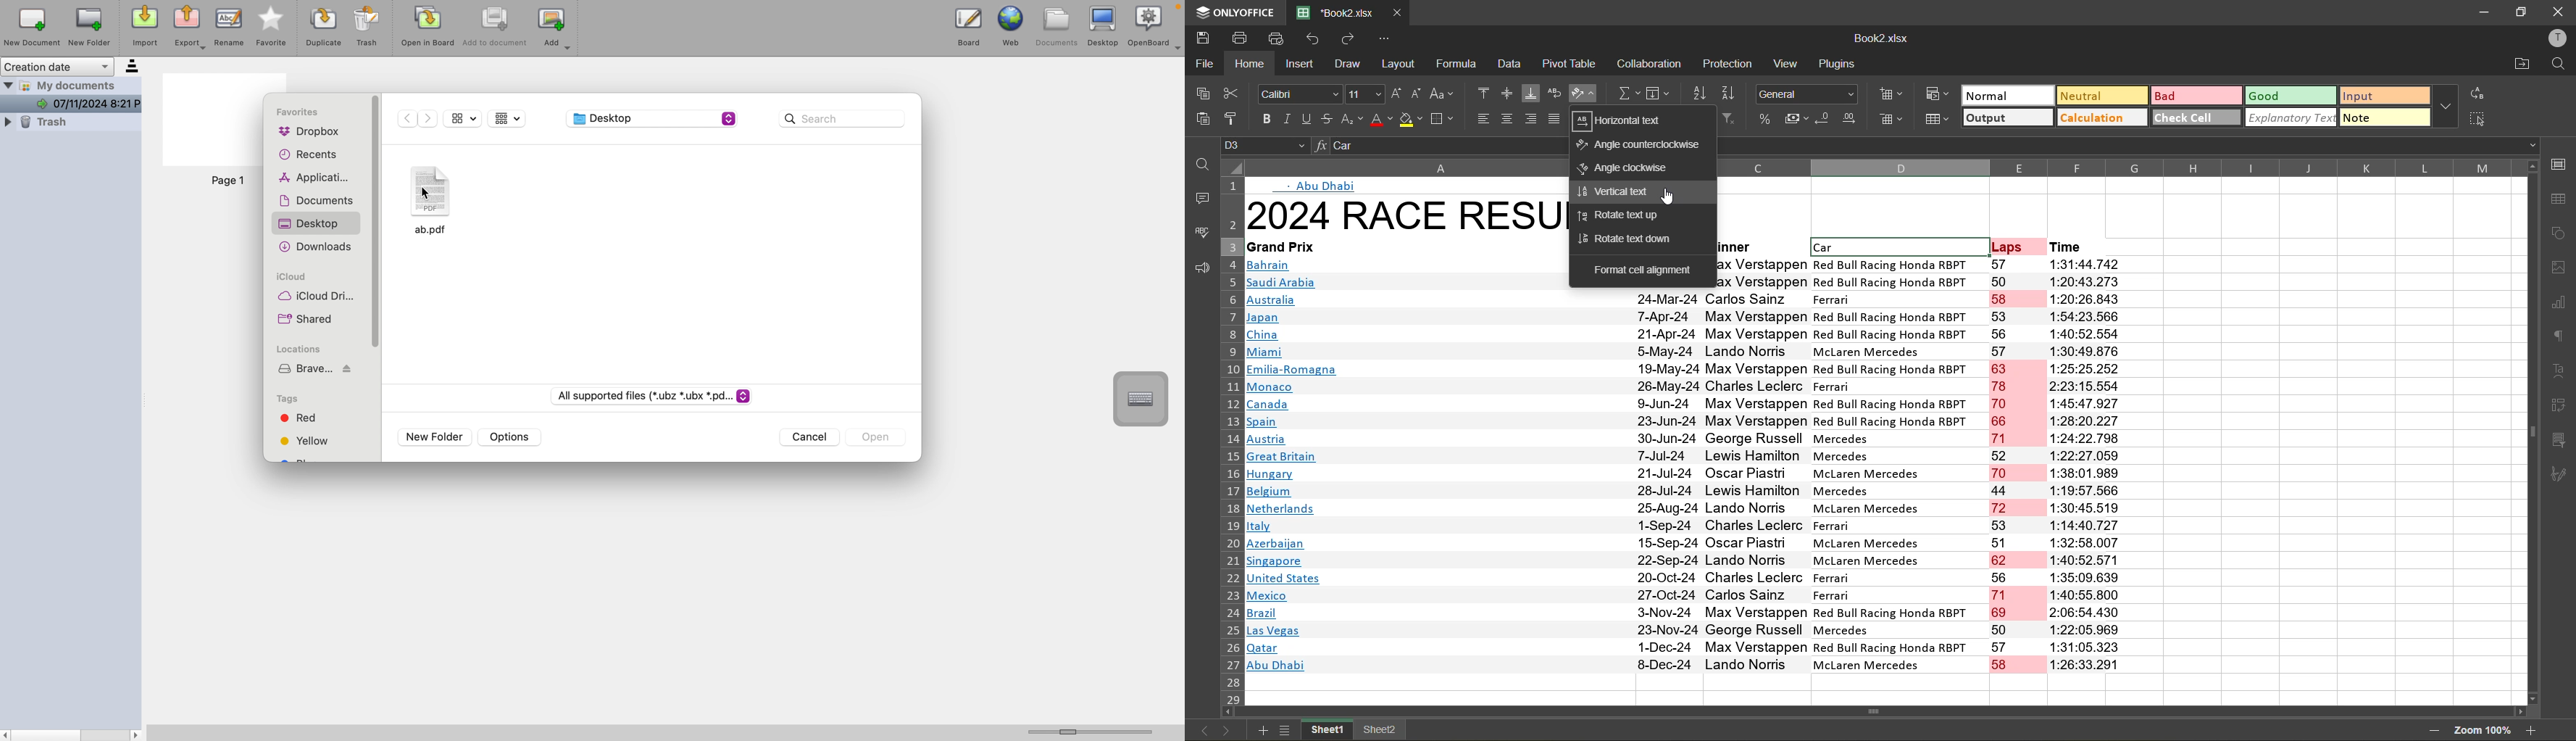 This screenshot has height=756, width=2576. I want to click on align right, so click(1532, 119).